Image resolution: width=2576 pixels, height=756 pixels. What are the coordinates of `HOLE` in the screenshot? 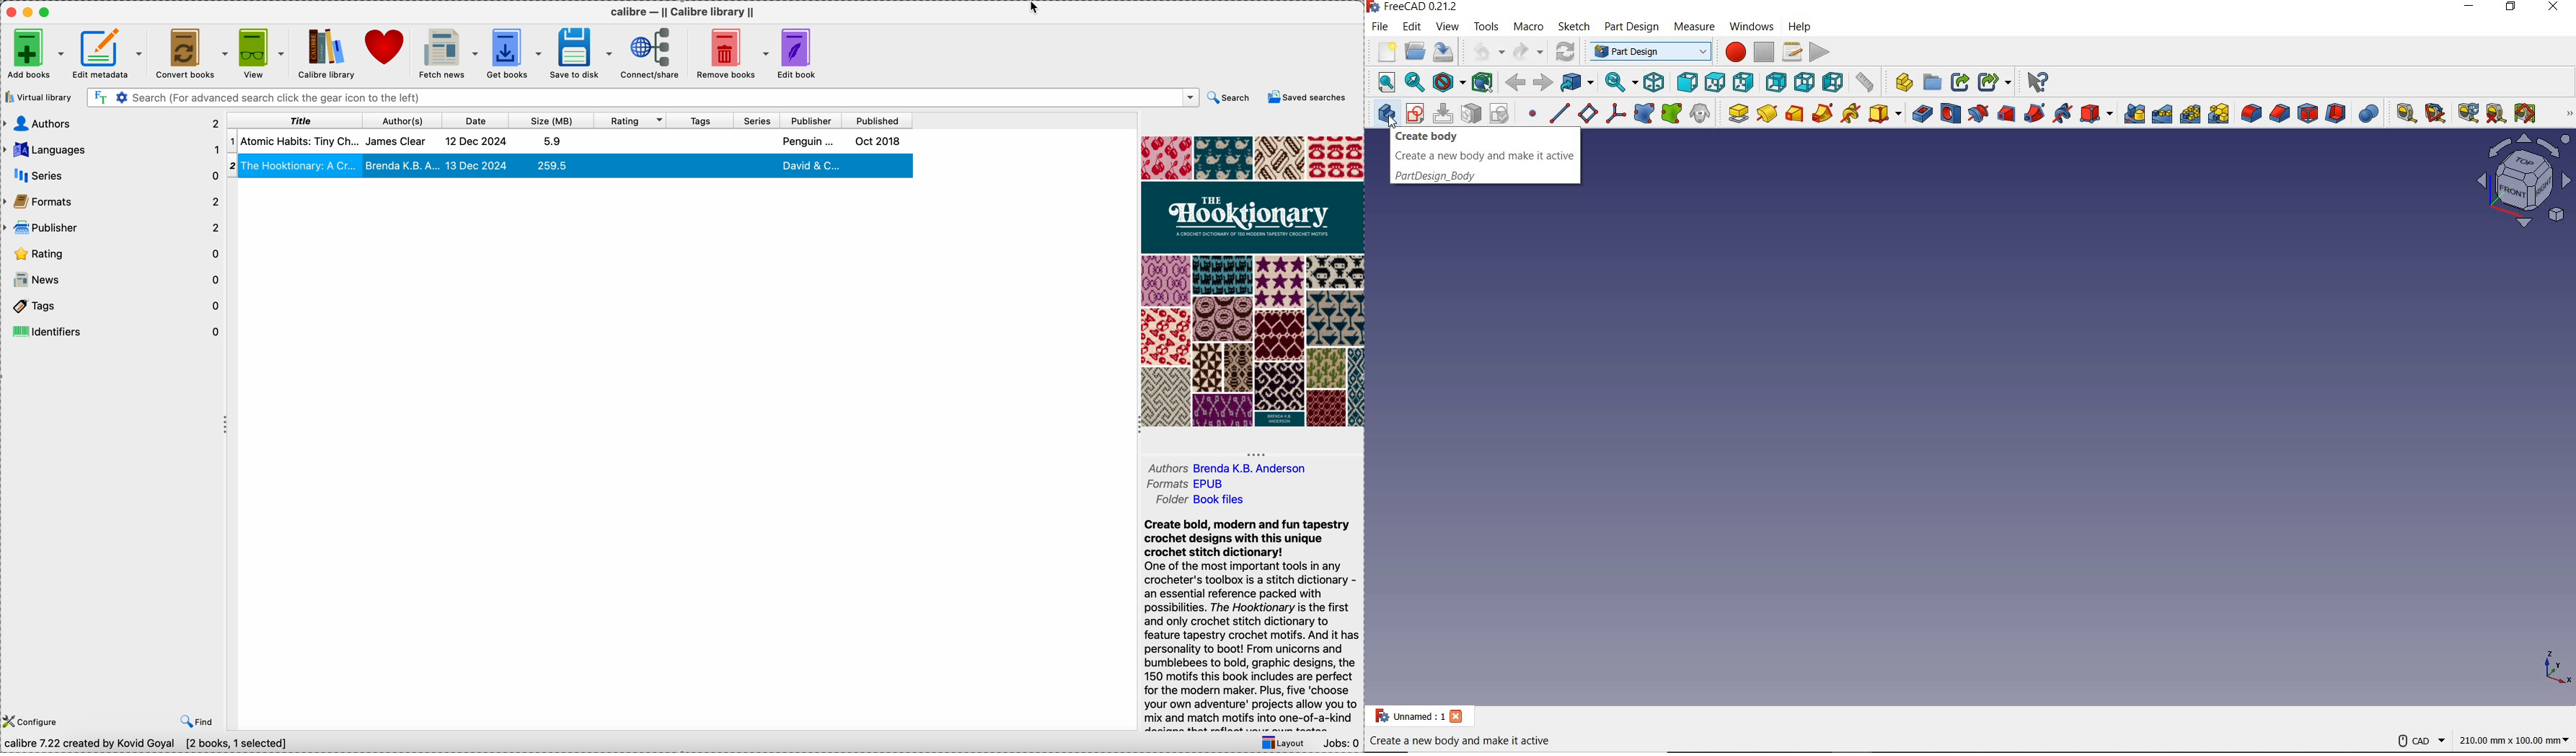 It's located at (1951, 113).